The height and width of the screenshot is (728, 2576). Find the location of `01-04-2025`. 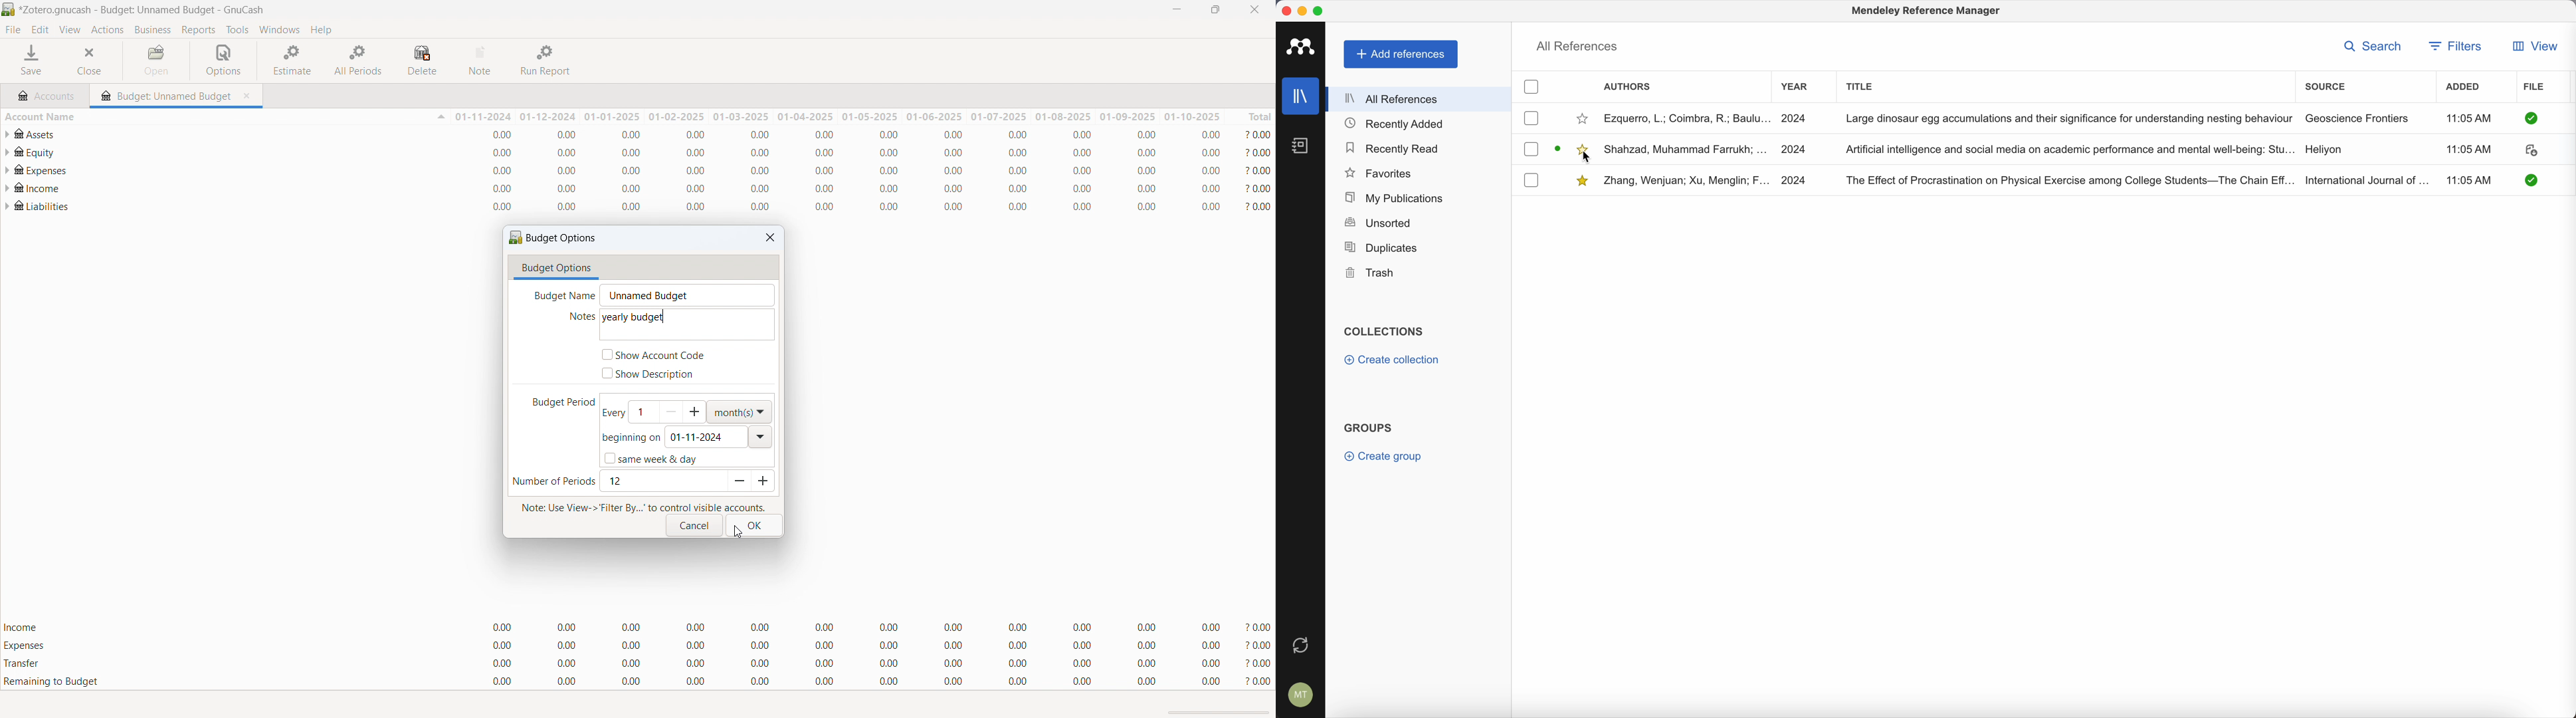

01-04-2025 is located at coordinates (803, 116).